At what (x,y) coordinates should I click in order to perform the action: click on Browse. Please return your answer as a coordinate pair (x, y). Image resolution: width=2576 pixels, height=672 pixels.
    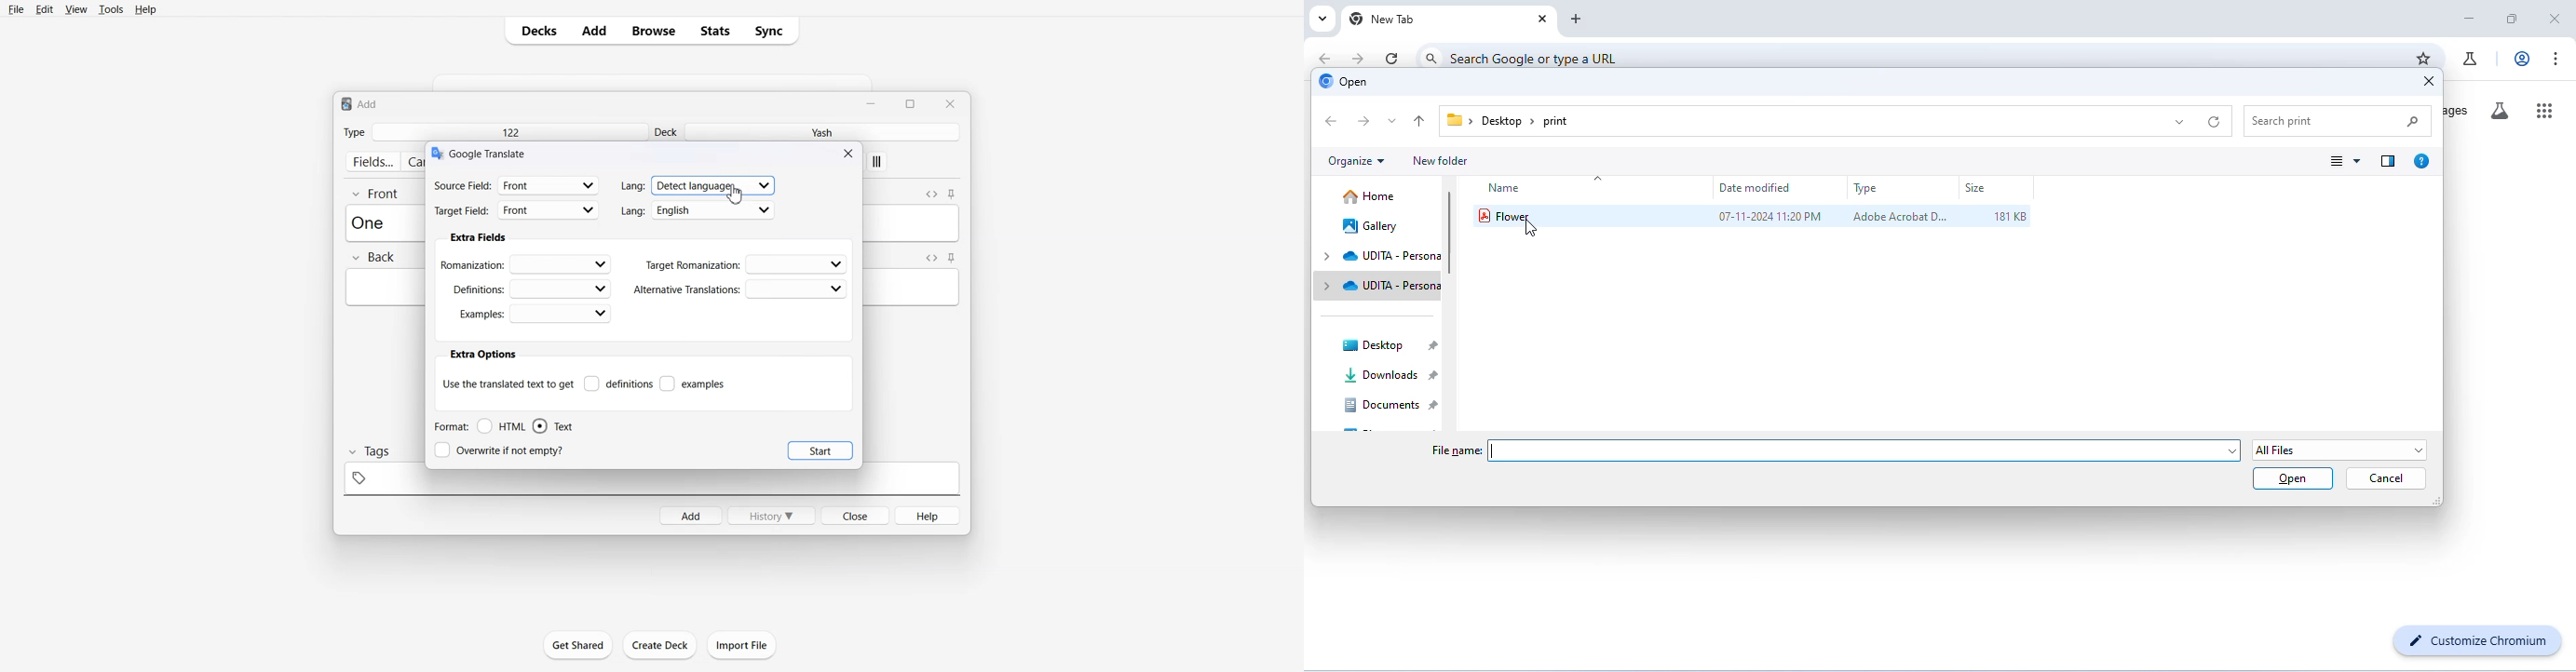
    Looking at the image, I should click on (654, 31).